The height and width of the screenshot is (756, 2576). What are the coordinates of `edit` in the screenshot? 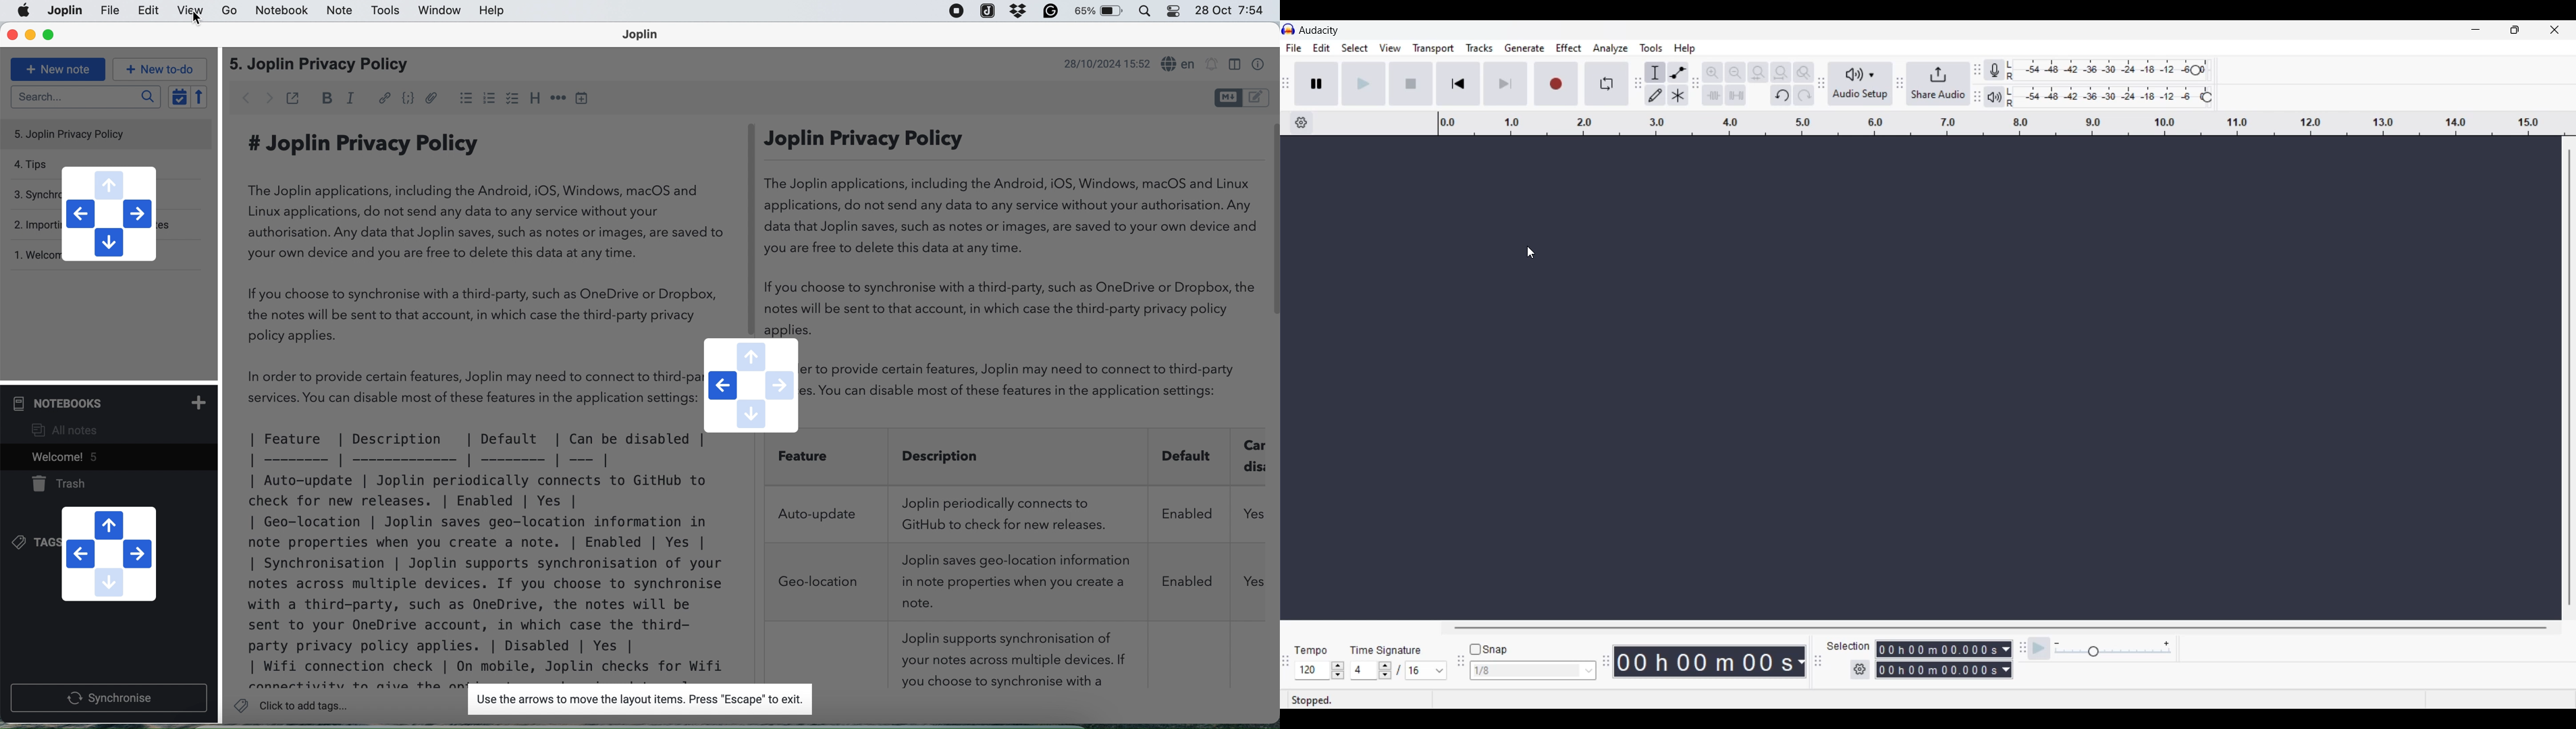 It's located at (148, 12).